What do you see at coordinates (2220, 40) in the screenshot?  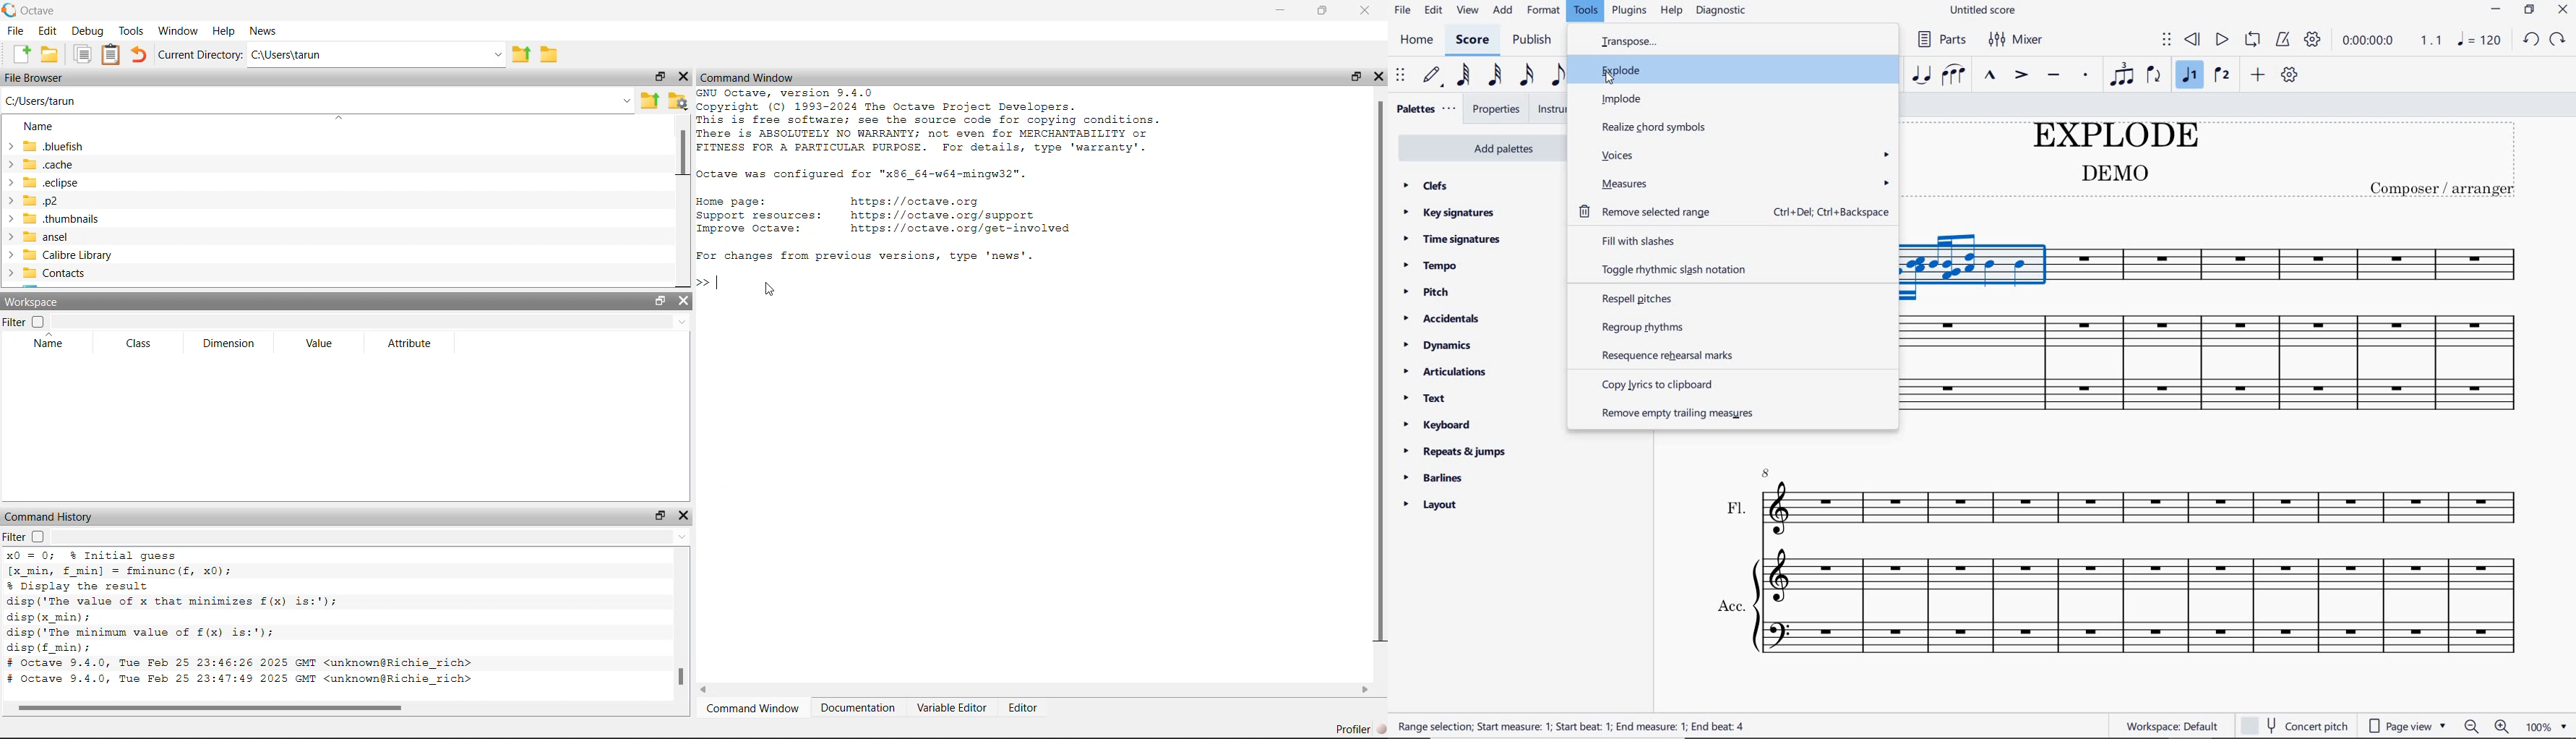 I see `play` at bounding box center [2220, 40].